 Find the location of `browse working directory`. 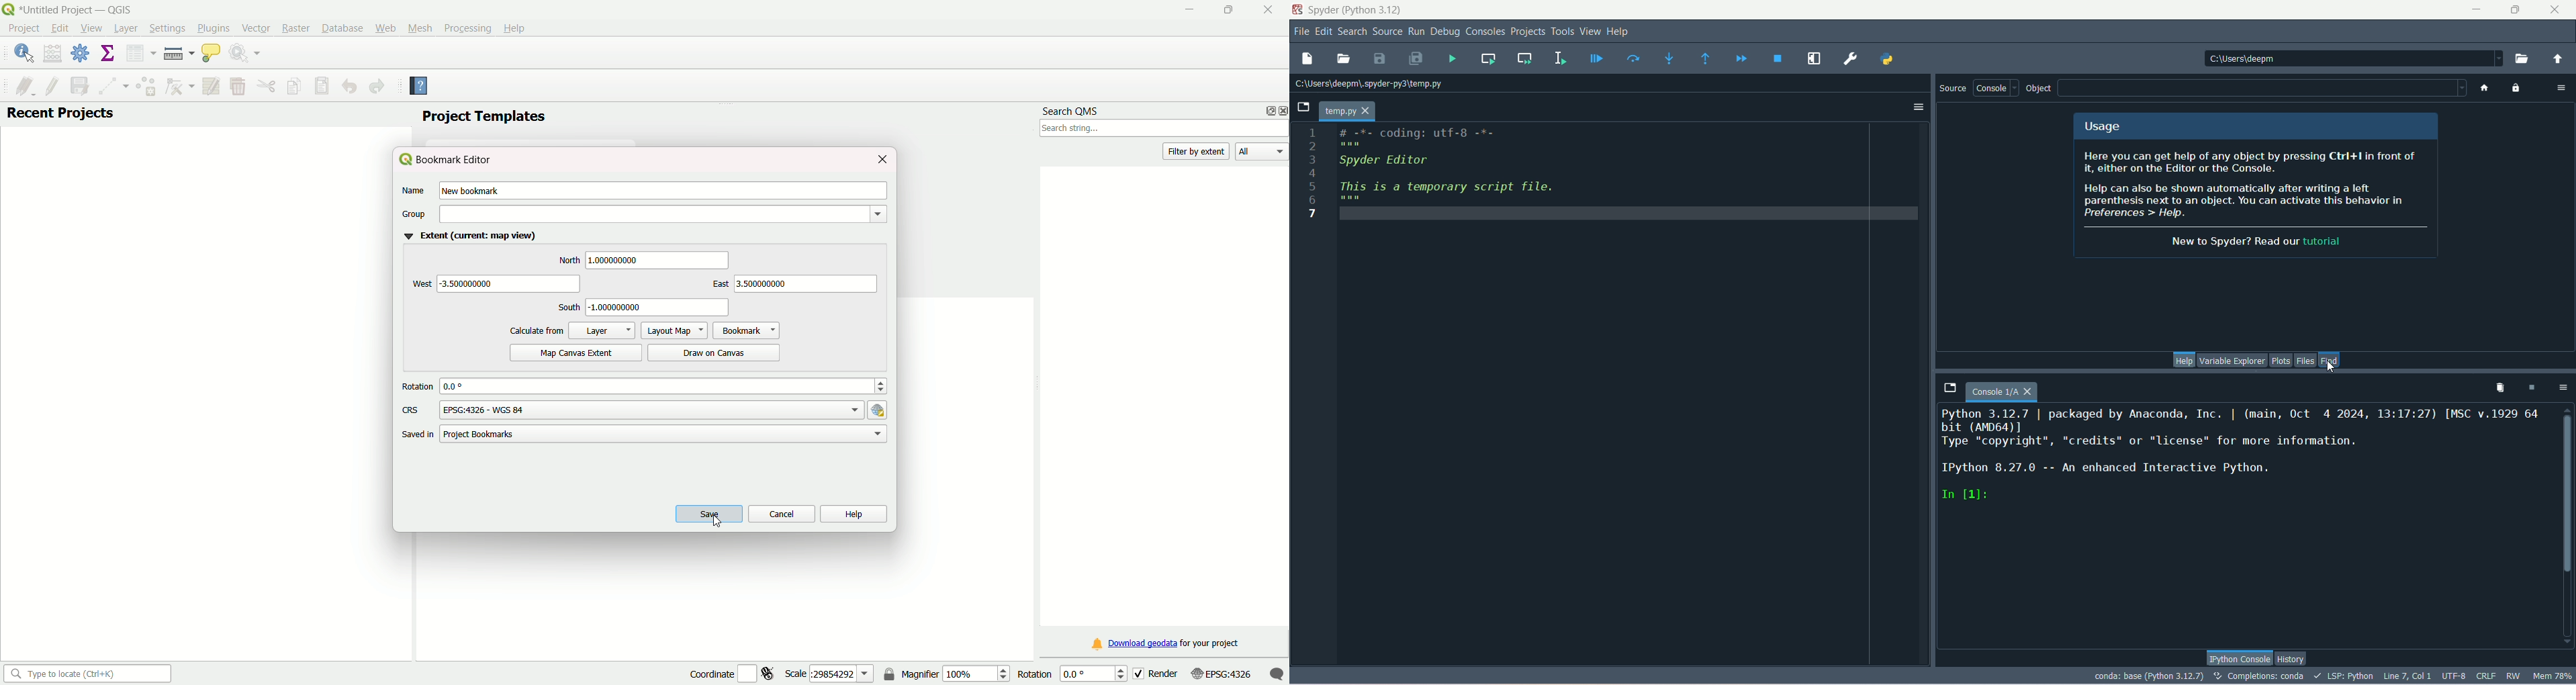

browse working directory is located at coordinates (2525, 61).